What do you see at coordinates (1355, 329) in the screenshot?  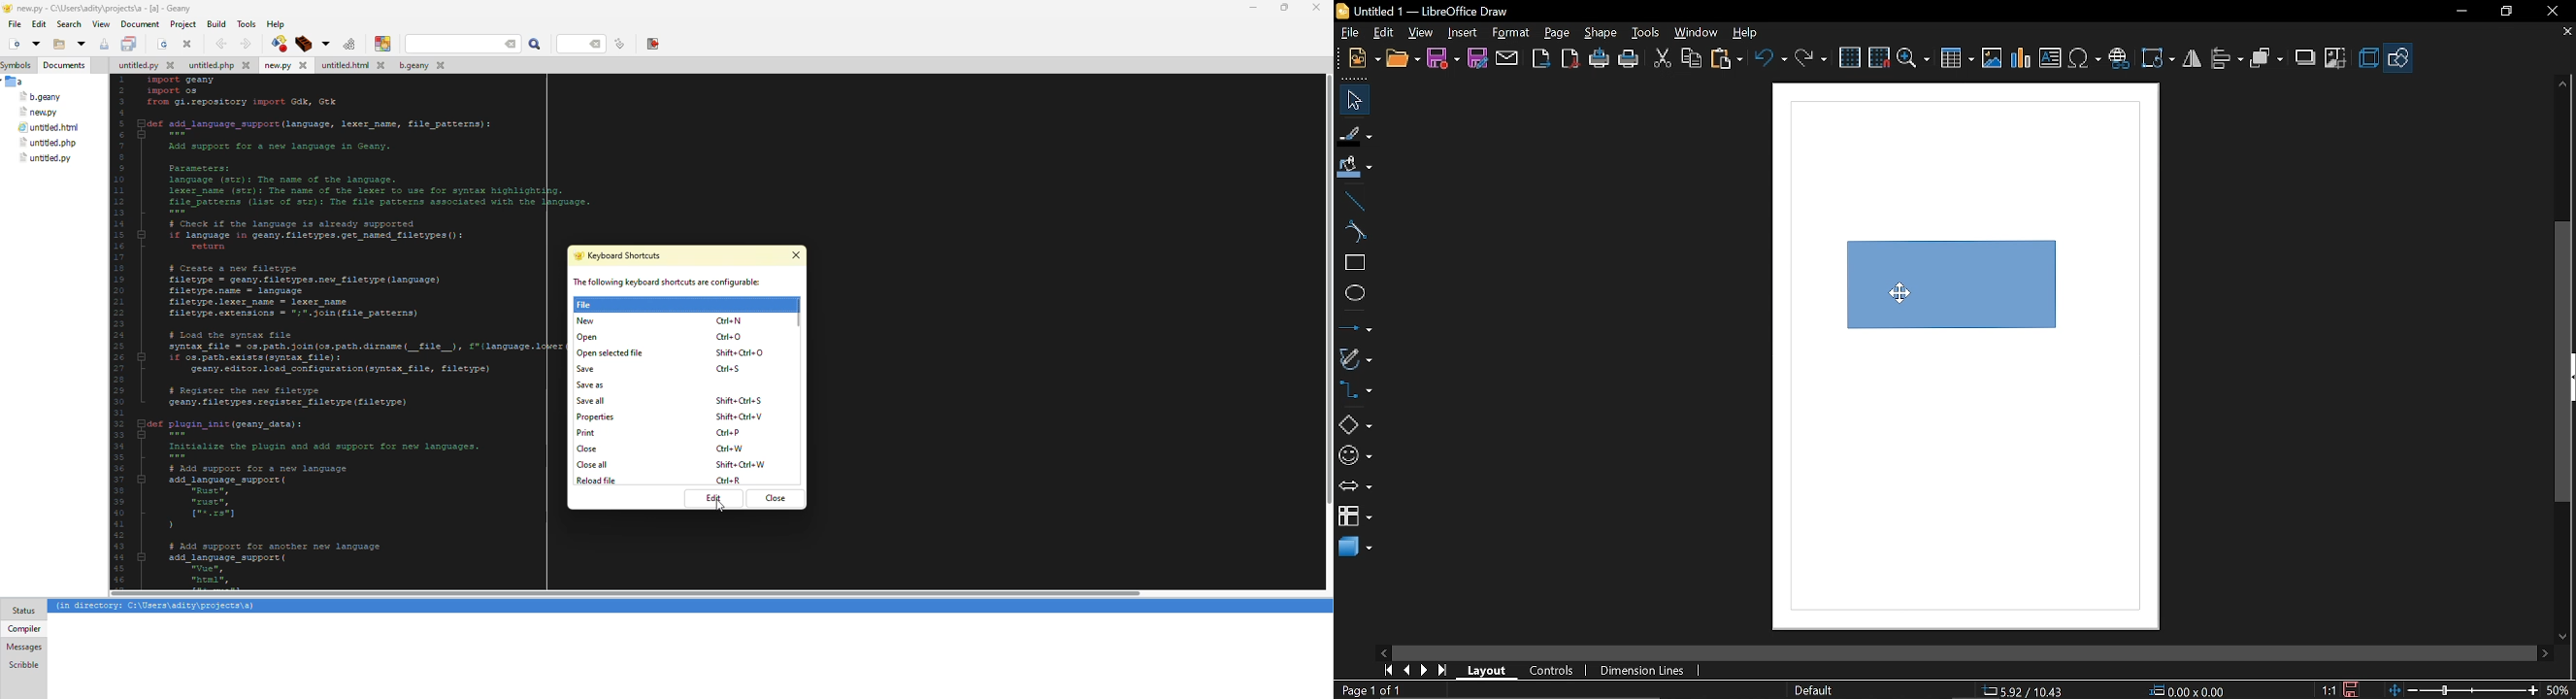 I see `lines and arrows` at bounding box center [1355, 329].